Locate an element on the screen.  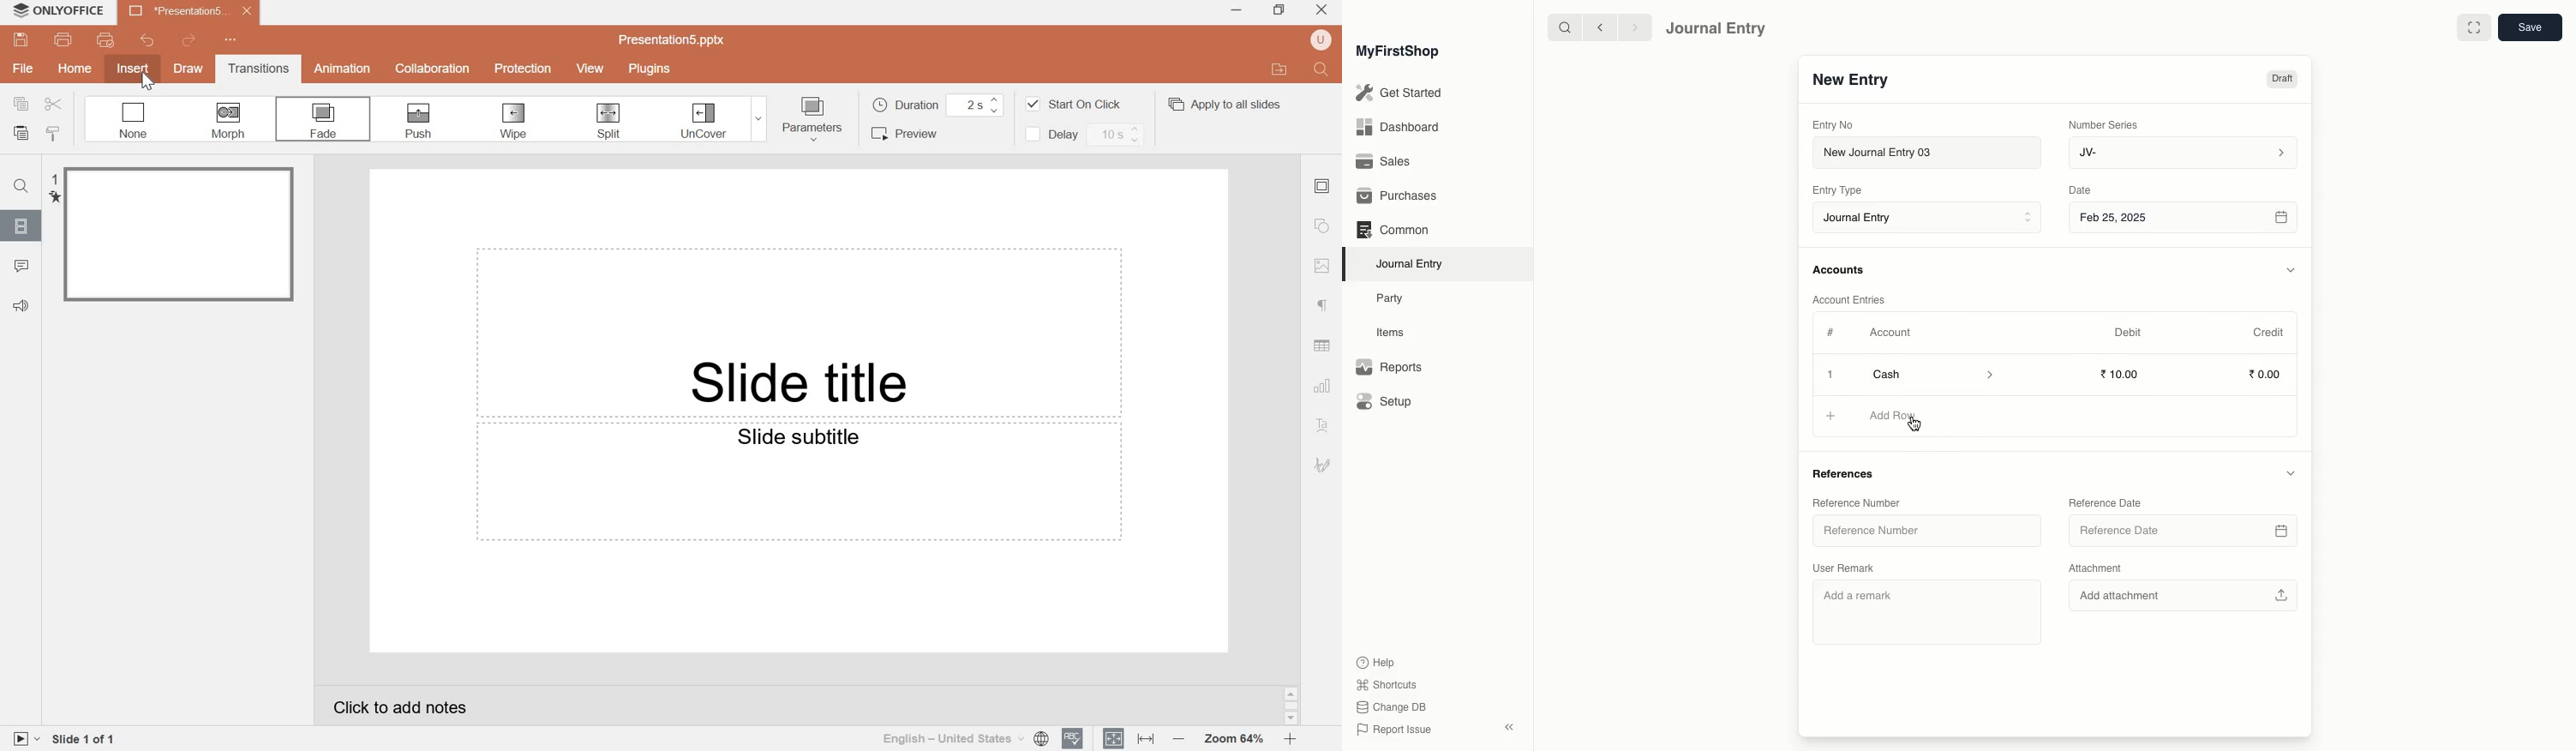
Quick print is located at coordinates (106, 39).